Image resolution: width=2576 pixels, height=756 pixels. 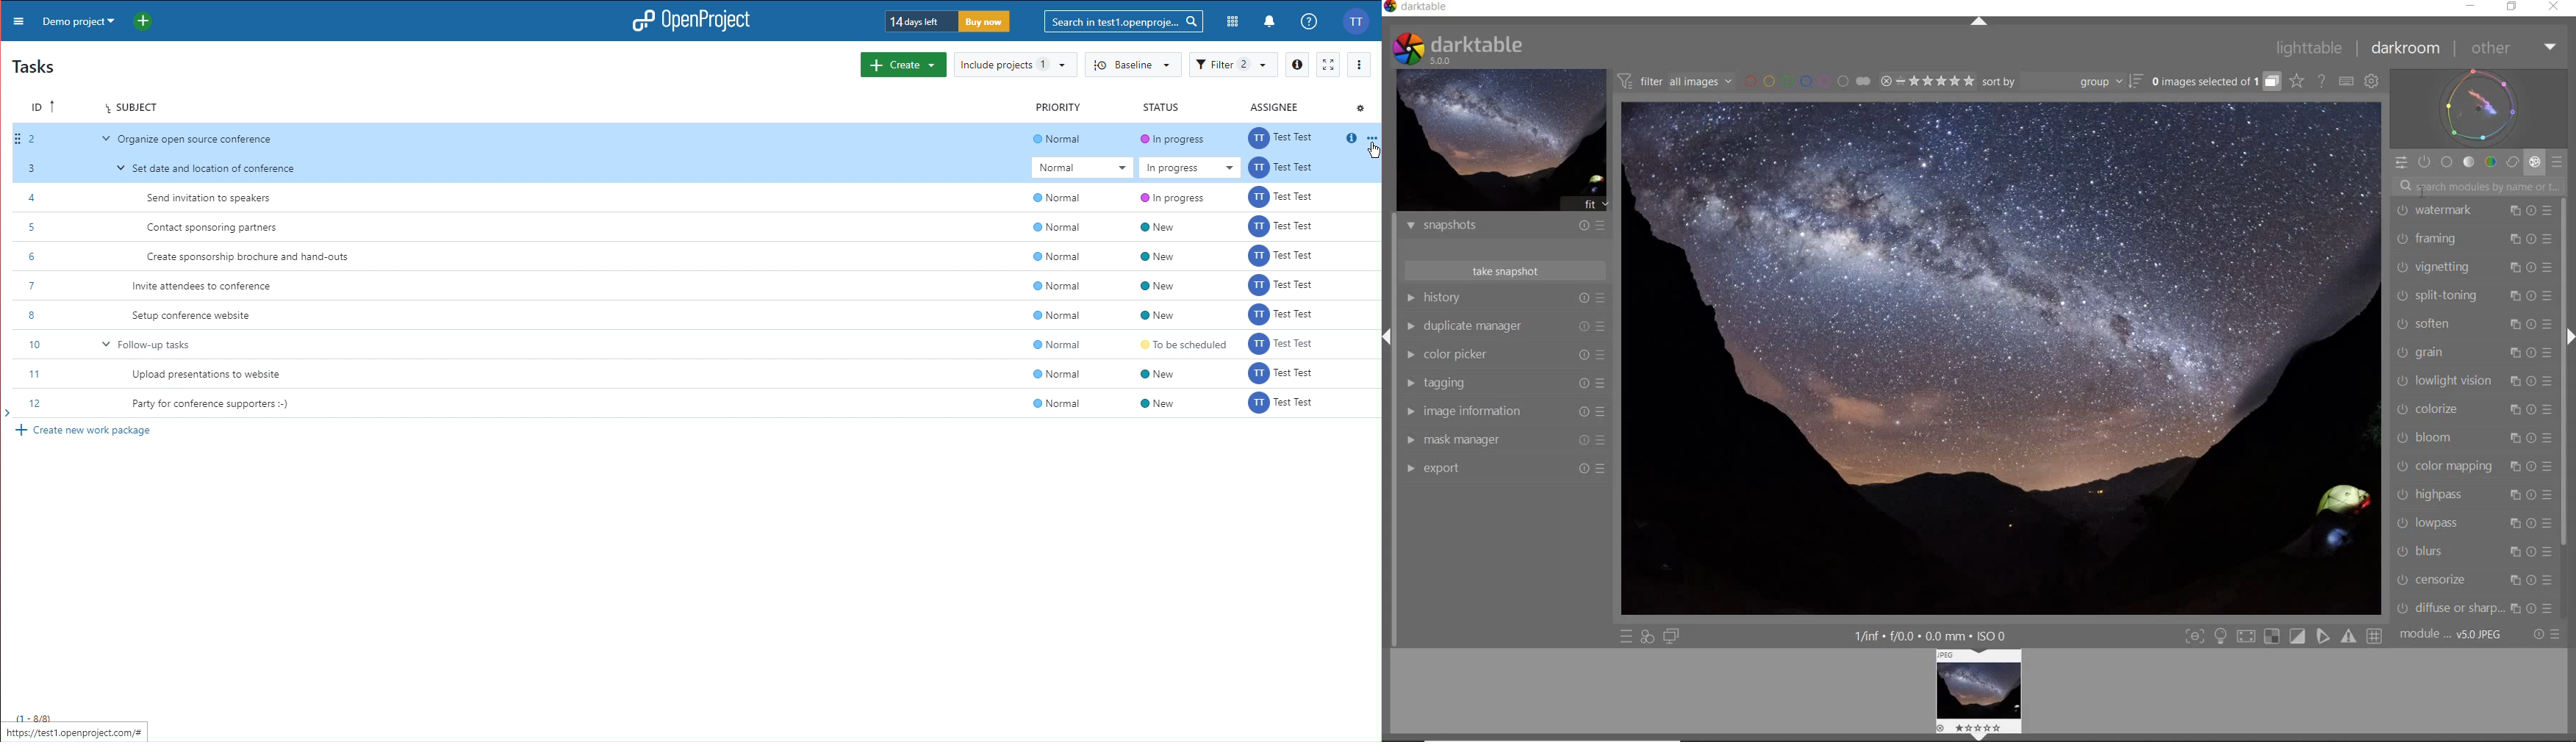 I want to click on presets, so click(x=2548, y=467).